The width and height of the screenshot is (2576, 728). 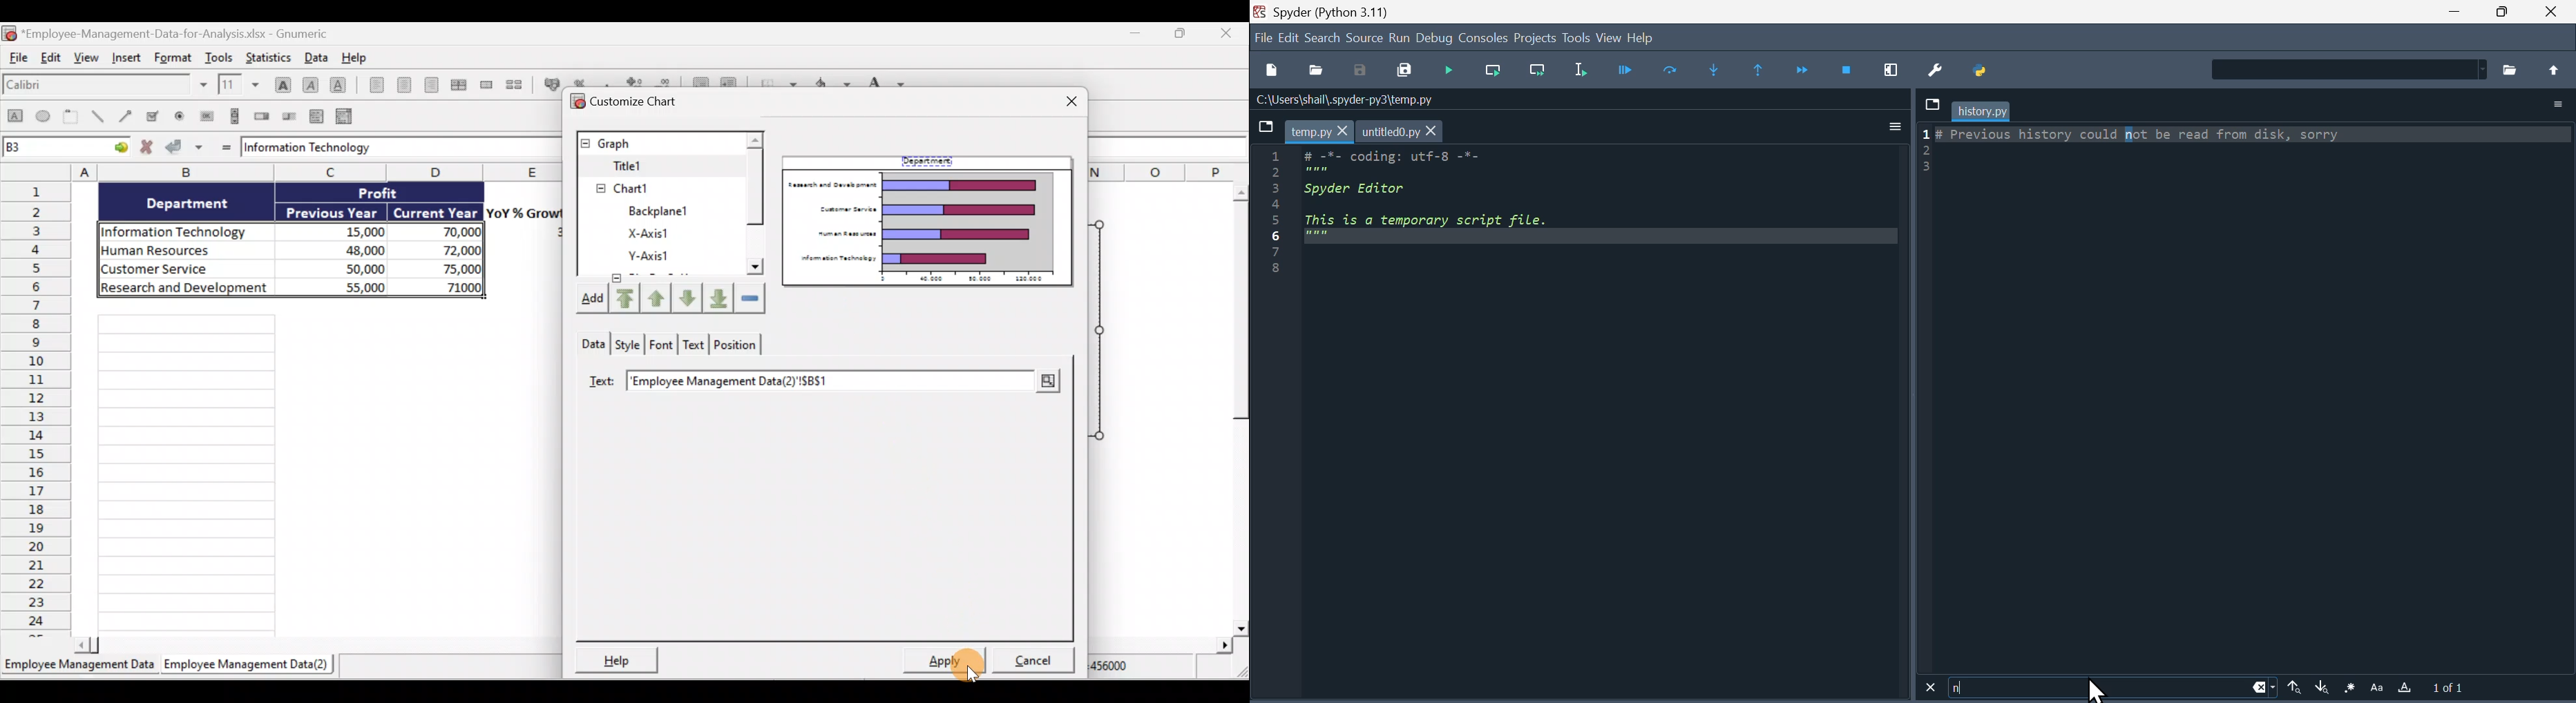 What do you see at coordinates (1184, 33) in the screenshot?
I see `Maximize` at bounding box center [1184, 33].